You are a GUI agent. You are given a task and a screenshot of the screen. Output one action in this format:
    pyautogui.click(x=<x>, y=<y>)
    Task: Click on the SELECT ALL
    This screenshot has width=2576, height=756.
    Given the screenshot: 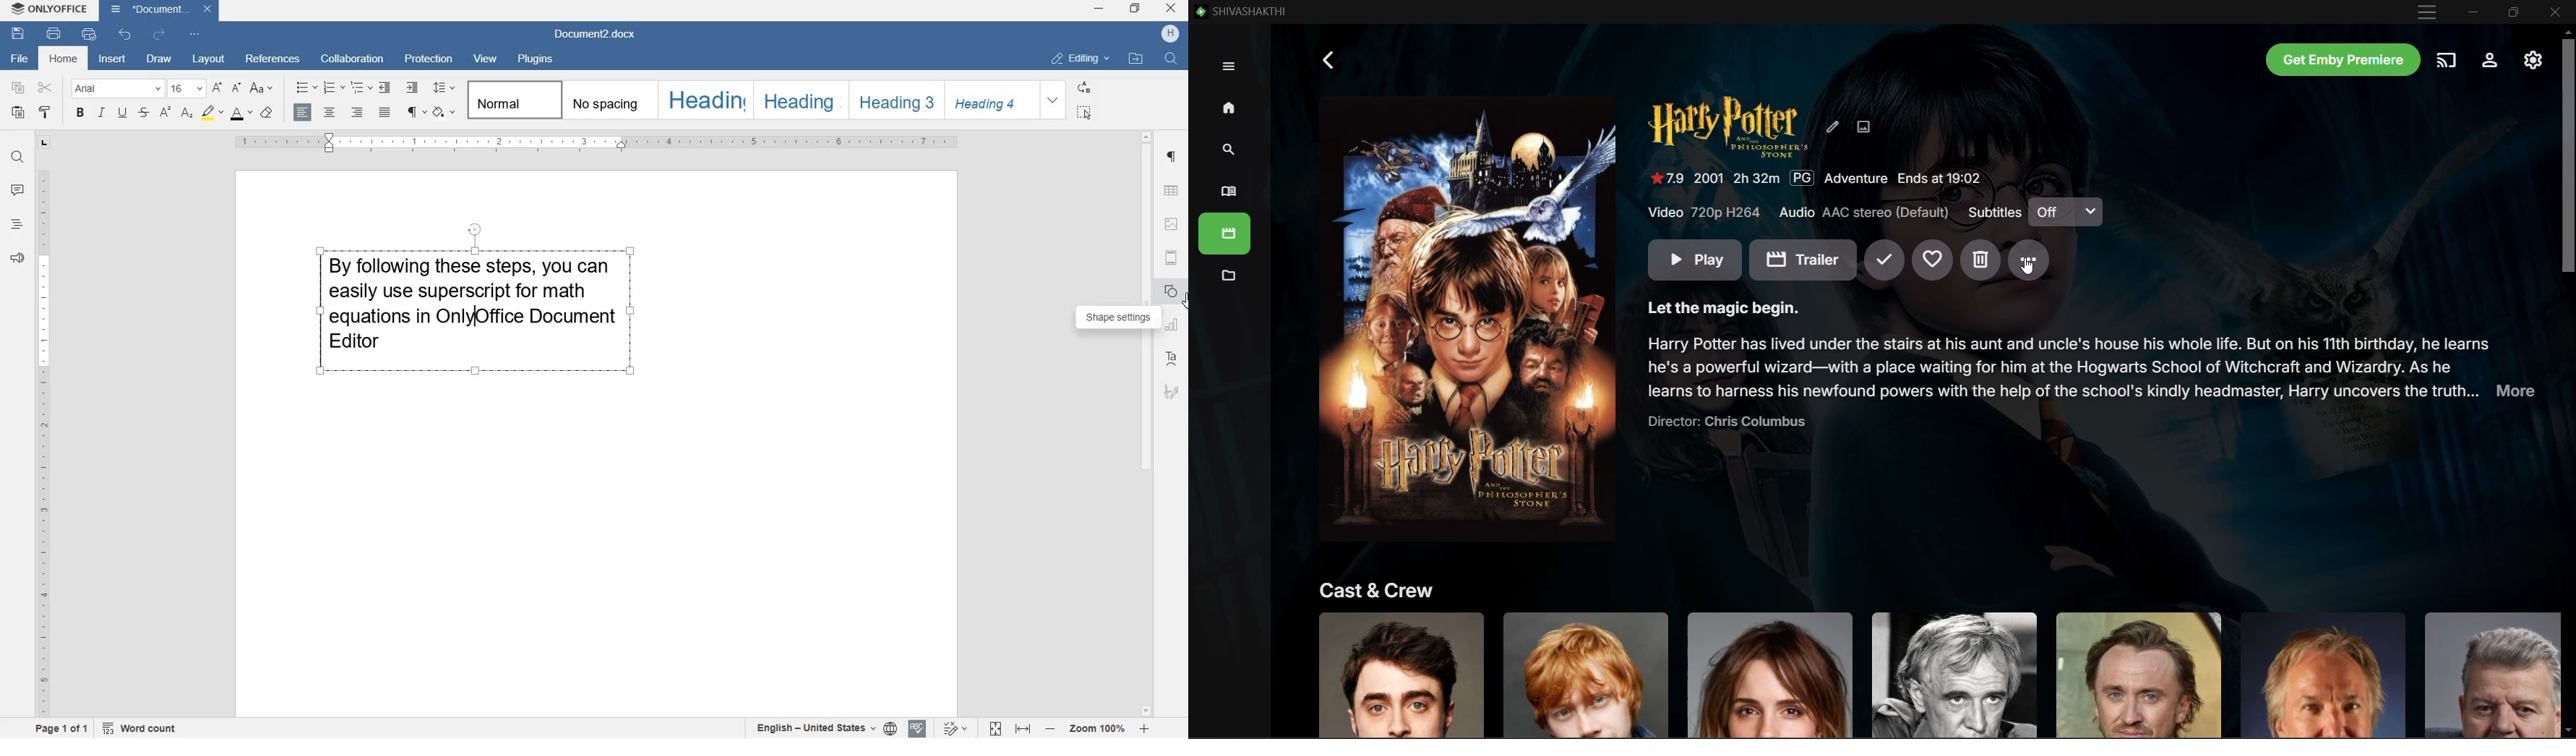 What is the action you would take?
    pyautogui.click(x=1084, y=113)
    